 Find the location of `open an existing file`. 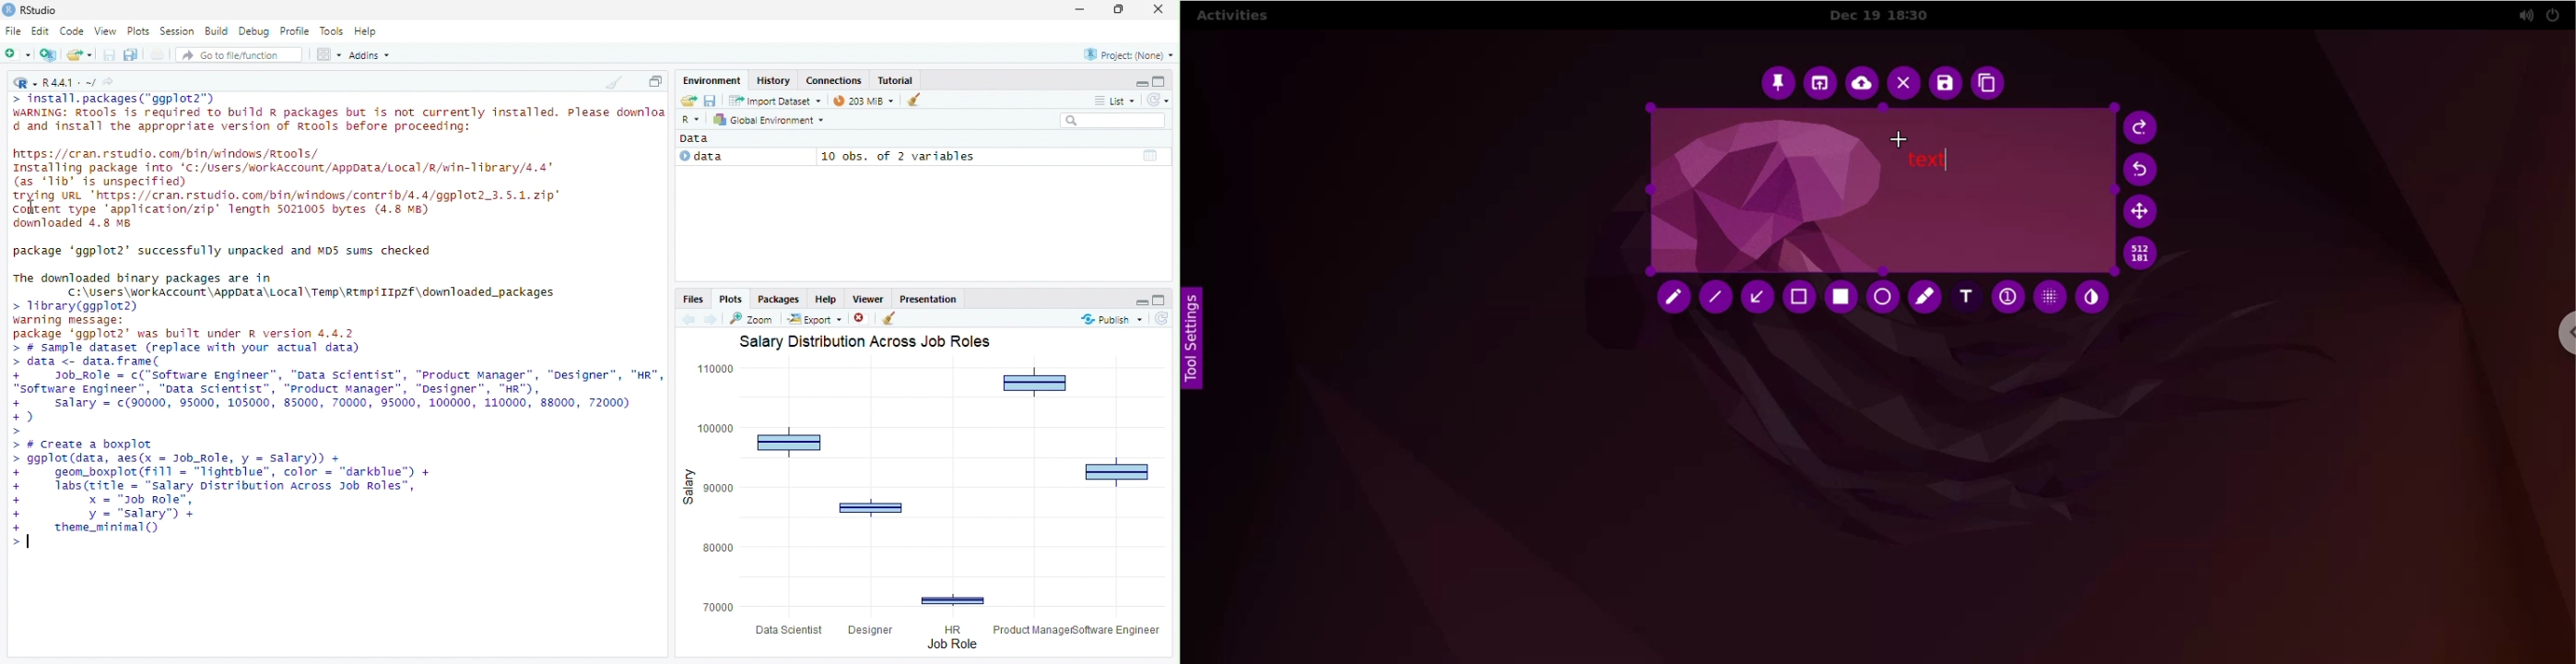

open an existing file is located at coordinates (82, 54).